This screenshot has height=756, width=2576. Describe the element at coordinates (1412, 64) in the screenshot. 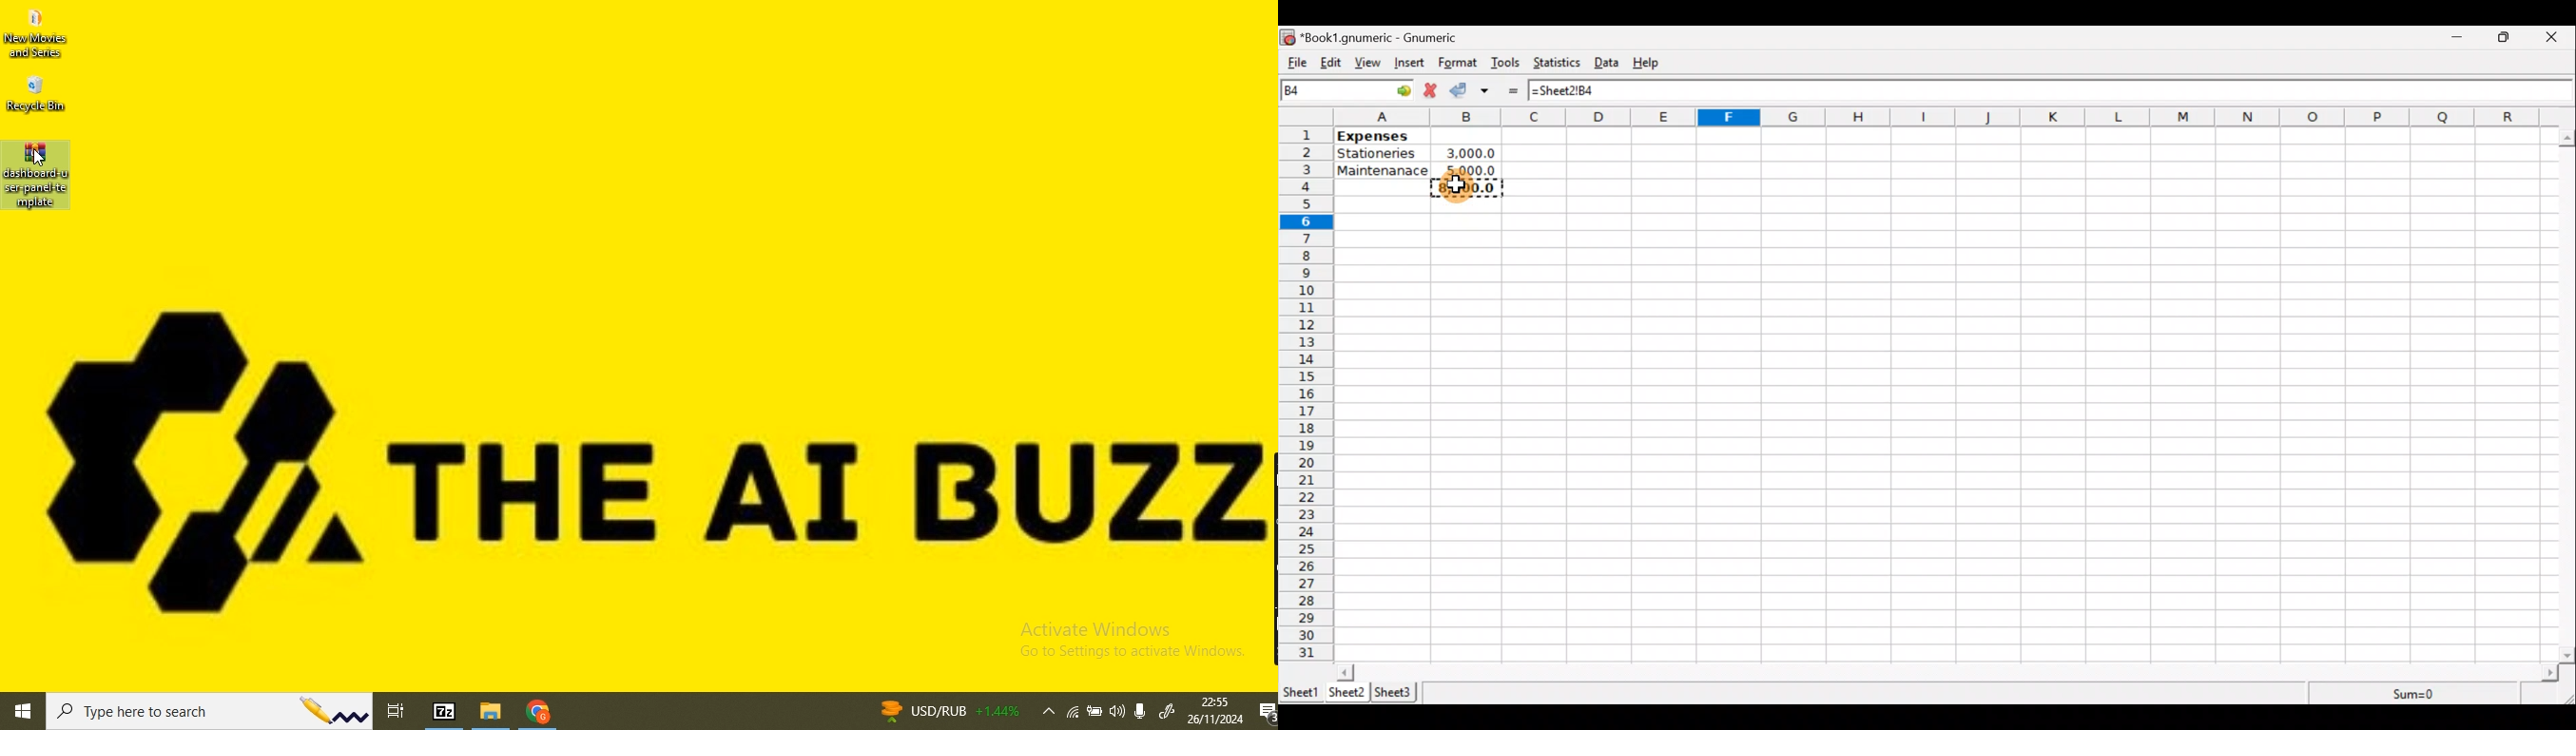

I see `Insert` at that location.